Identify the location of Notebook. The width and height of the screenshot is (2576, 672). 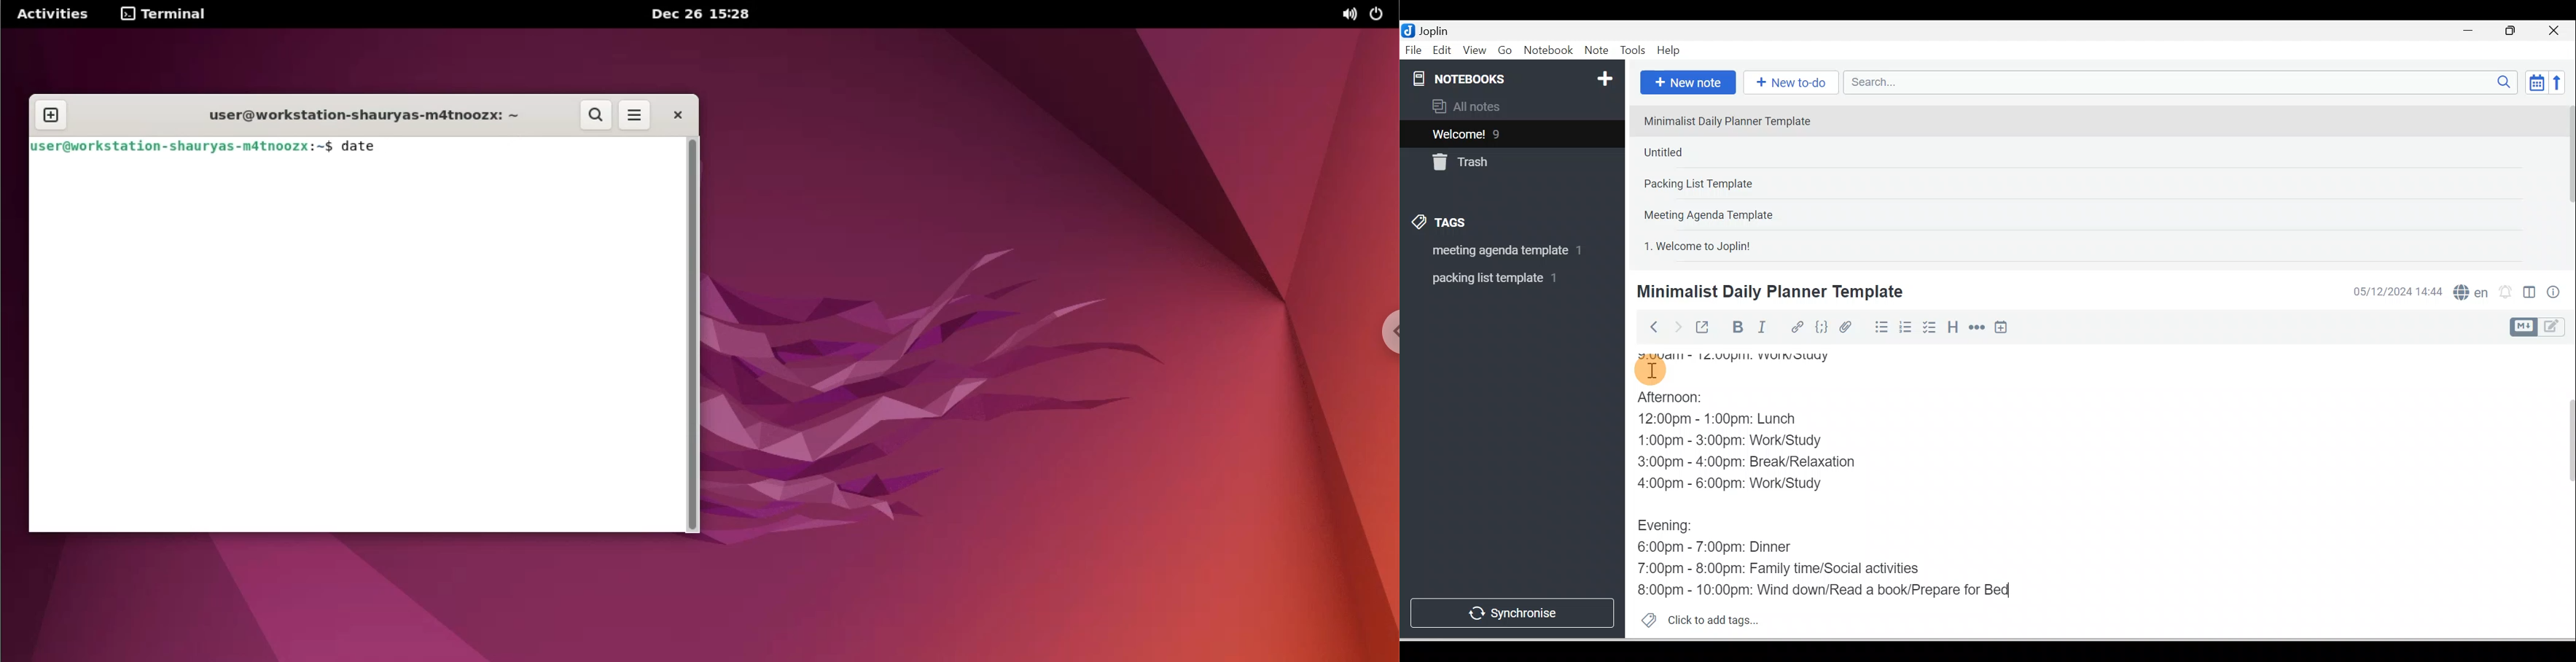
(1548, 51).